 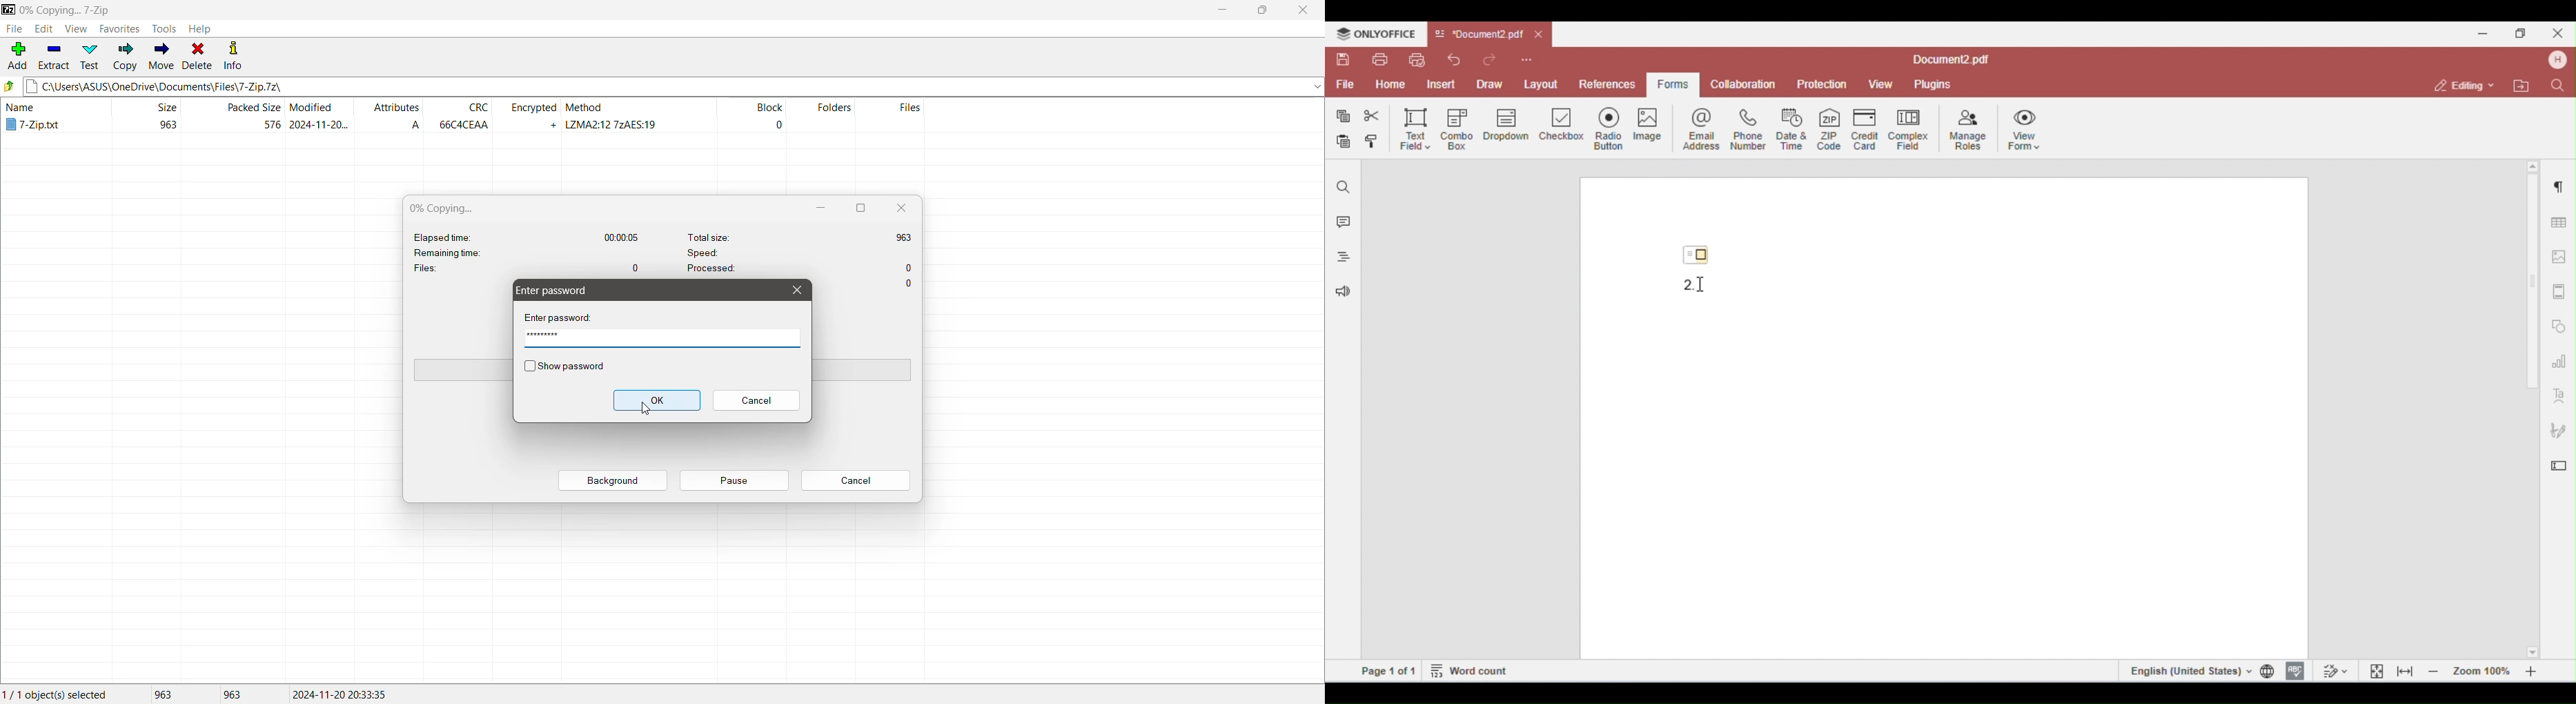 What do you see at coordinates (1670, 85) in the screenshot?
I see `forms` at bounding box center [1670, 85].